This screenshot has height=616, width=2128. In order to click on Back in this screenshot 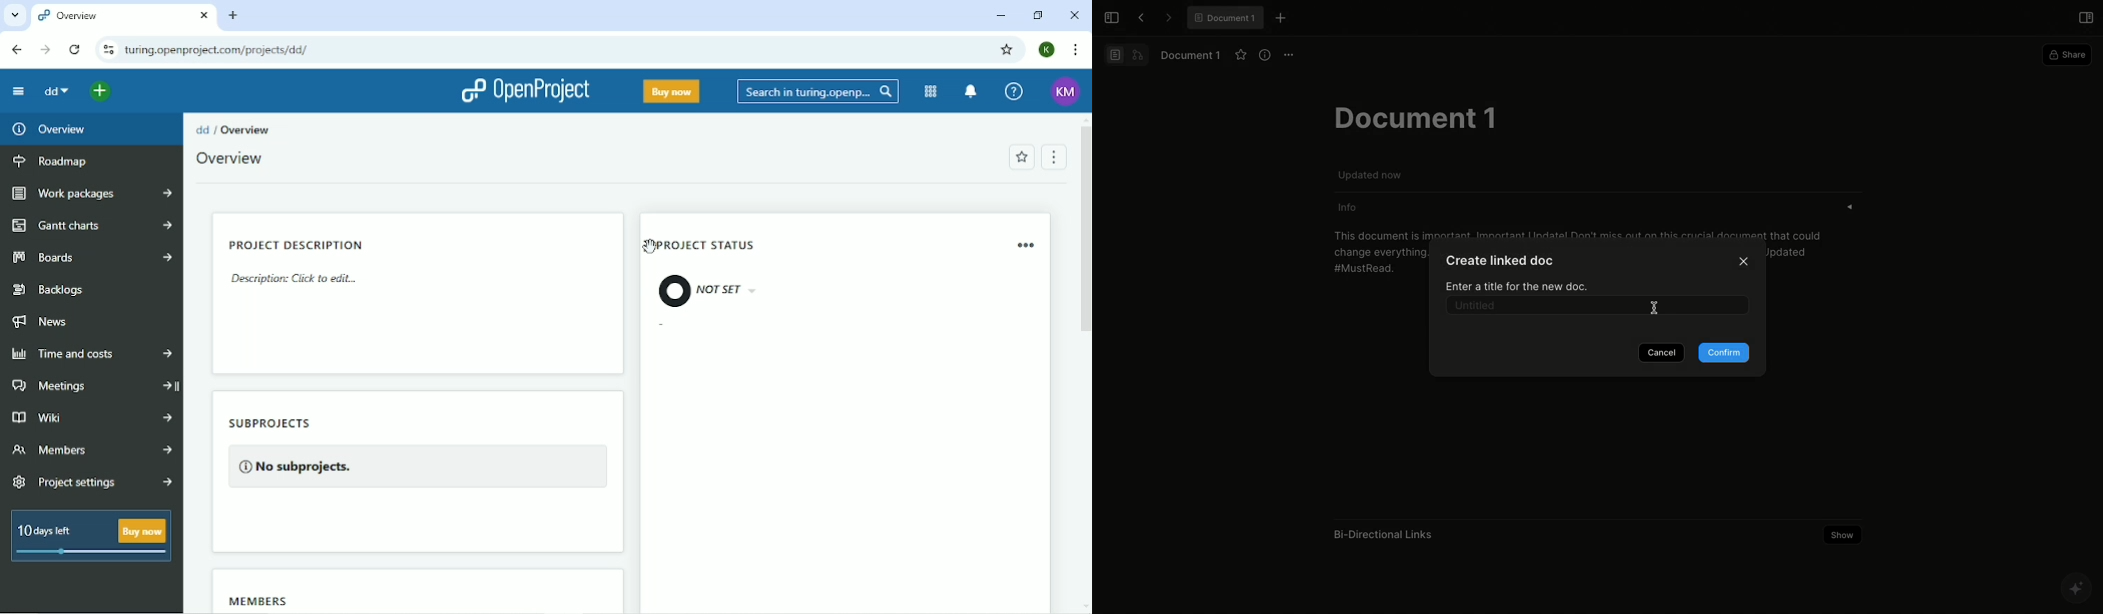, I will do `click(1137, 17)`.